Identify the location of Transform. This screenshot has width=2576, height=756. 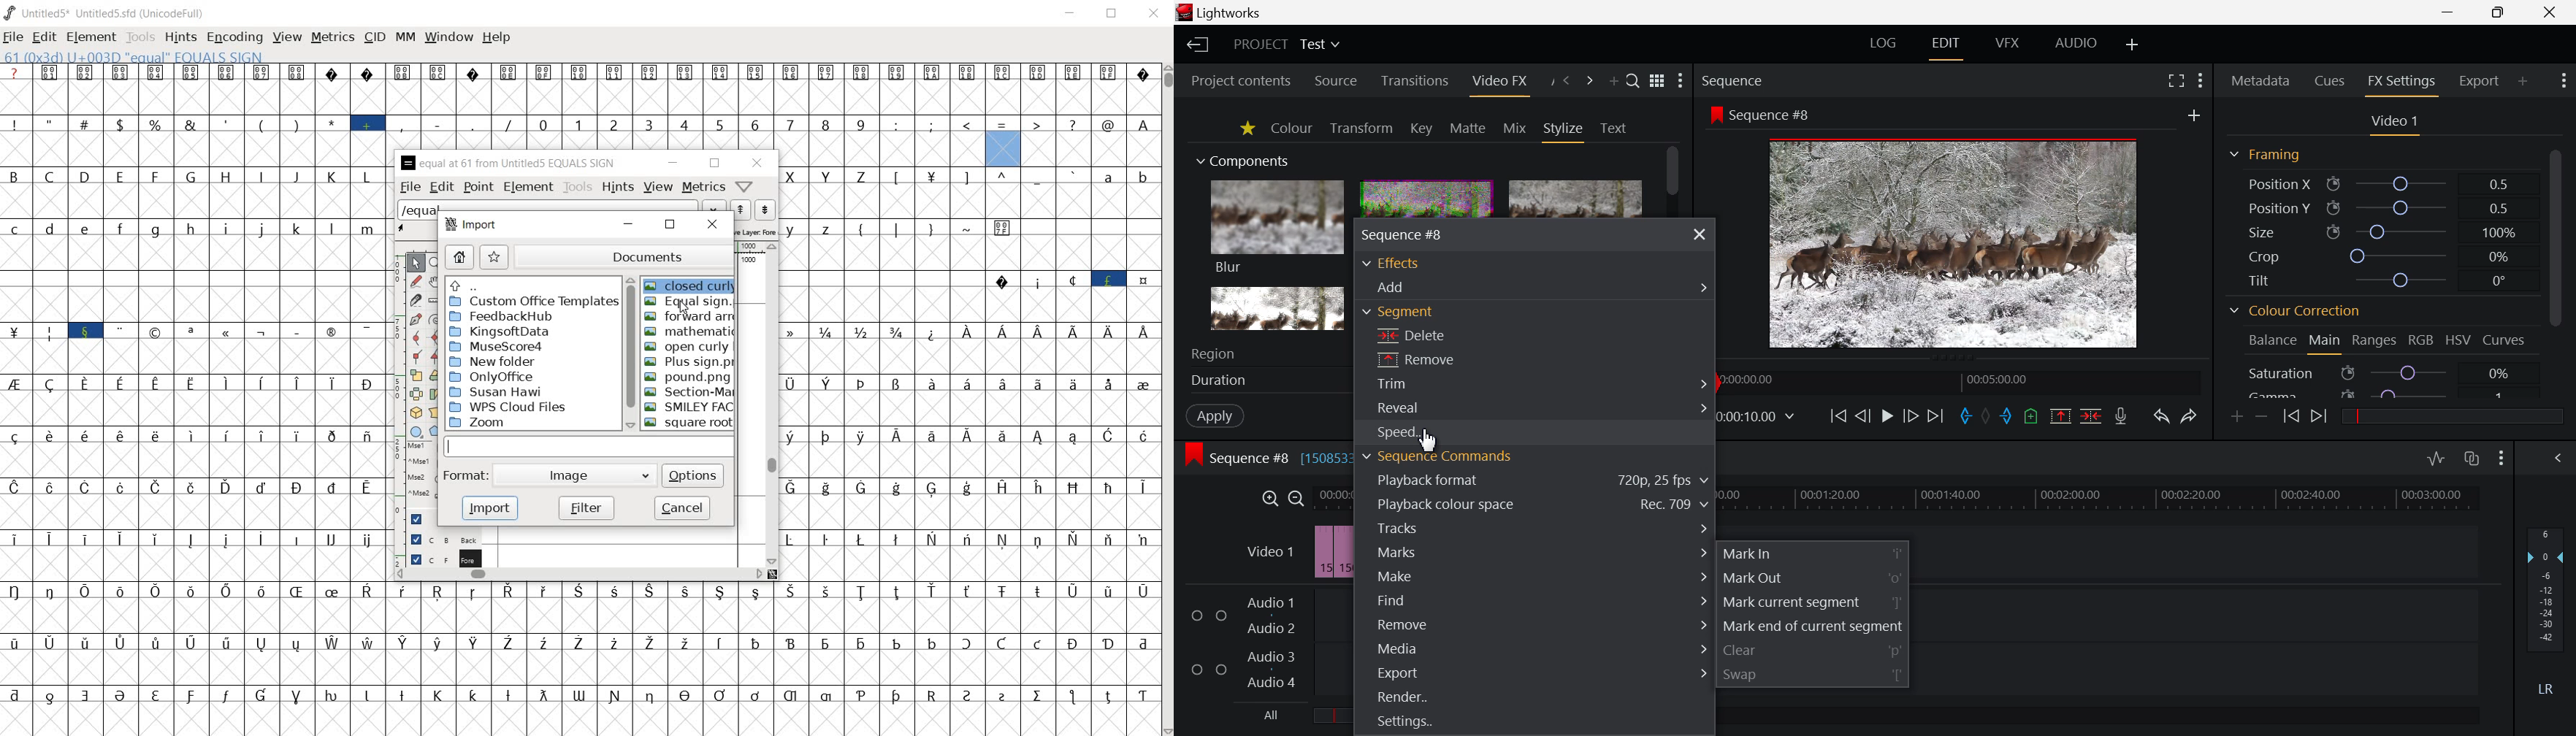
(1361, 128).